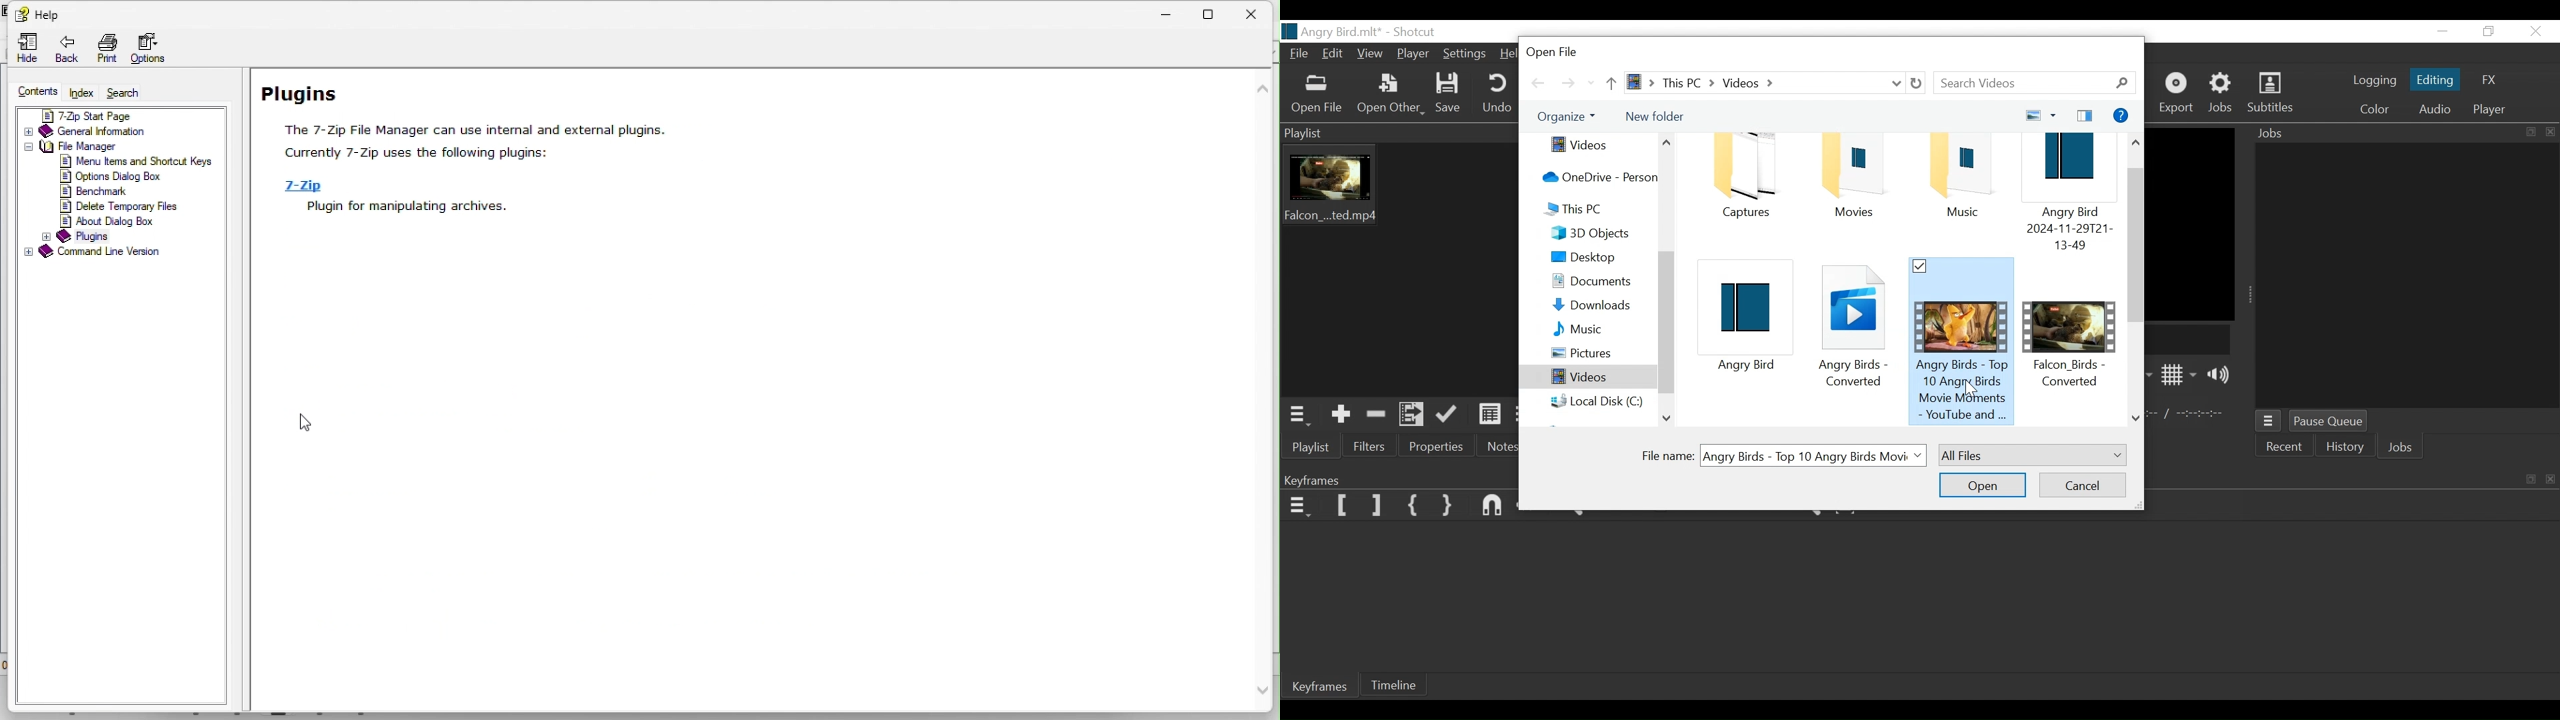 Image resolution: width=2576 pixels, height=728 pixels. What do you see at coordinates (1263, 87) in the screenshot?
I see `scroll up` at bounding box center [1263, 87].